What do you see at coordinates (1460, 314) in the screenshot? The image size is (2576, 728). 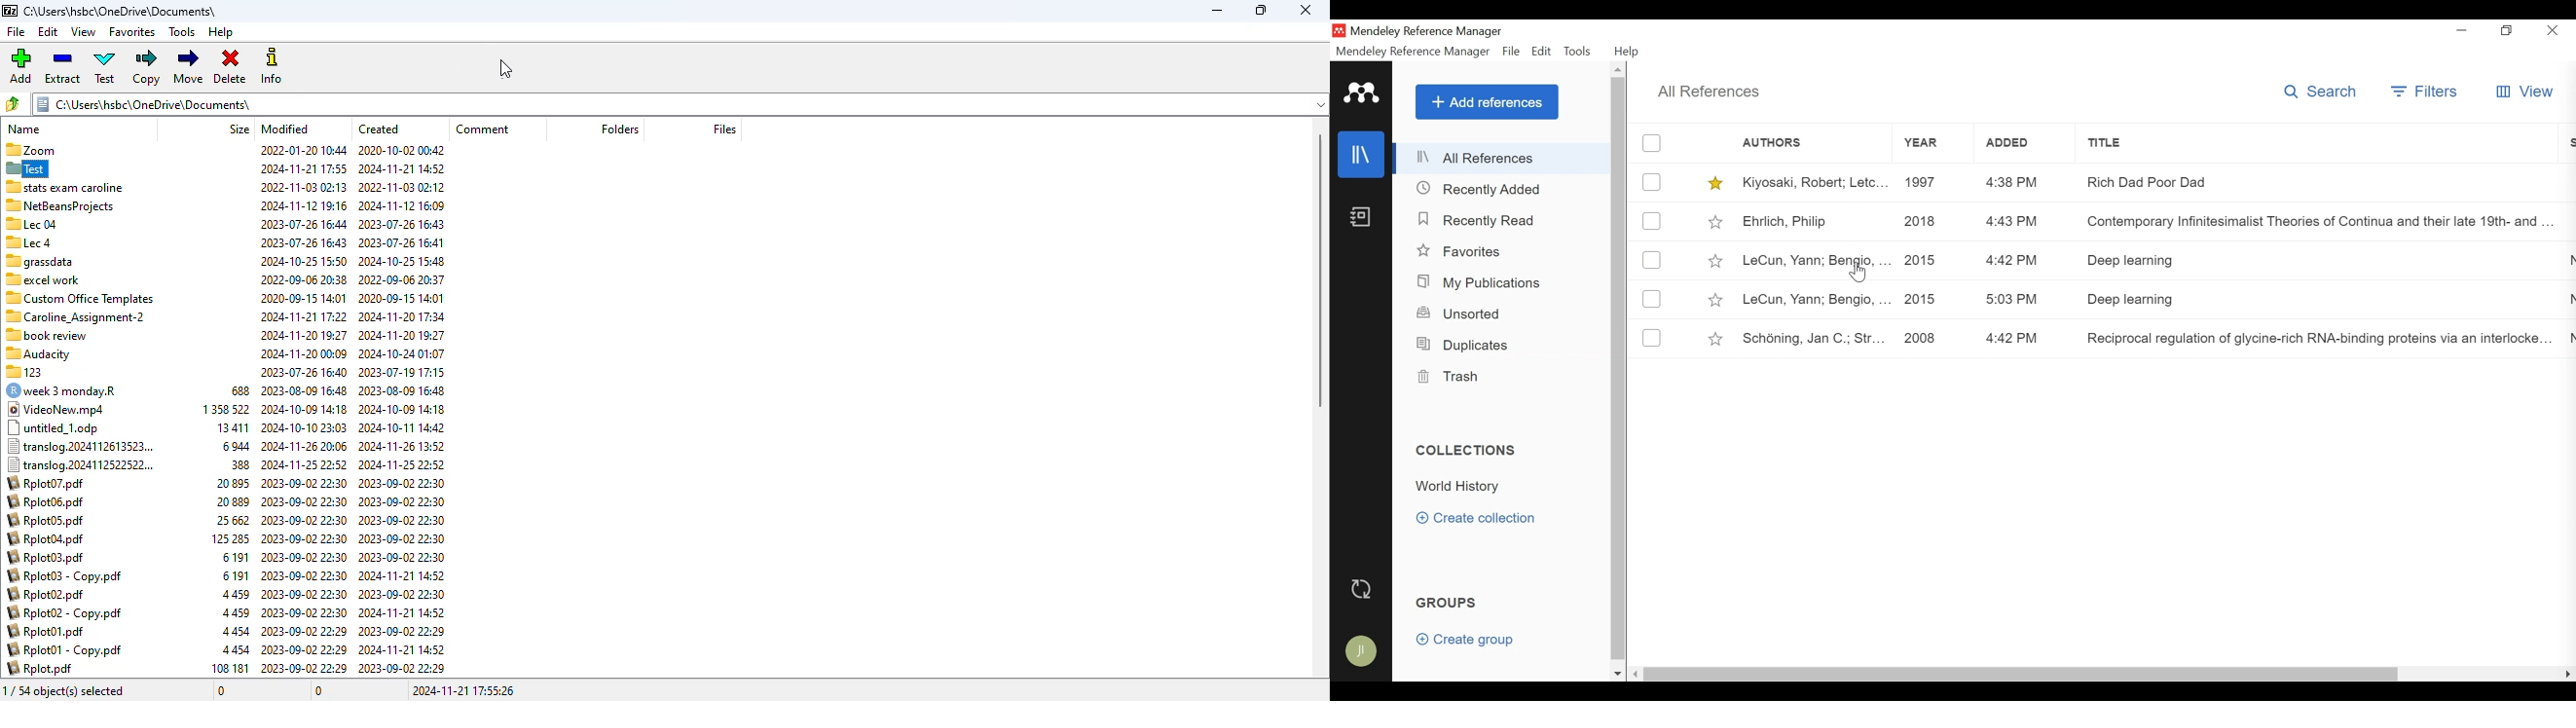 I see `Unsorted` at bounding box center [1460, 314].